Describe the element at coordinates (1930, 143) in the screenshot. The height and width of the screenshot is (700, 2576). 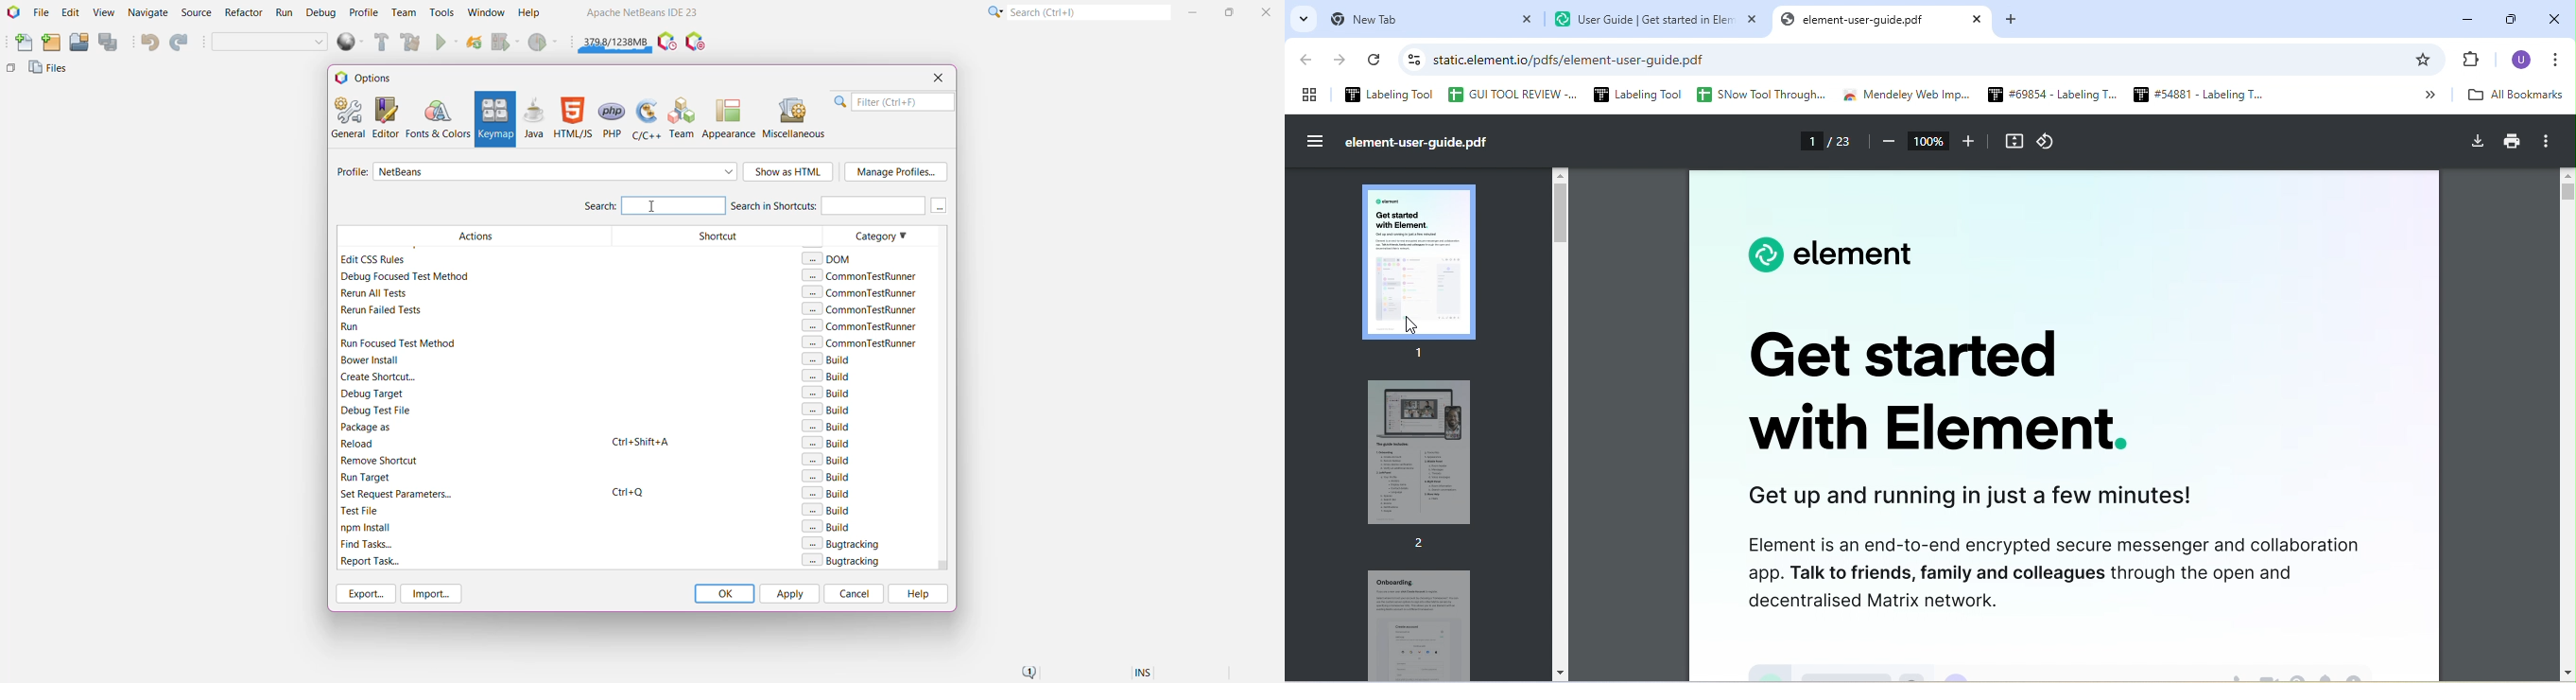
I see `zoom` at that location.